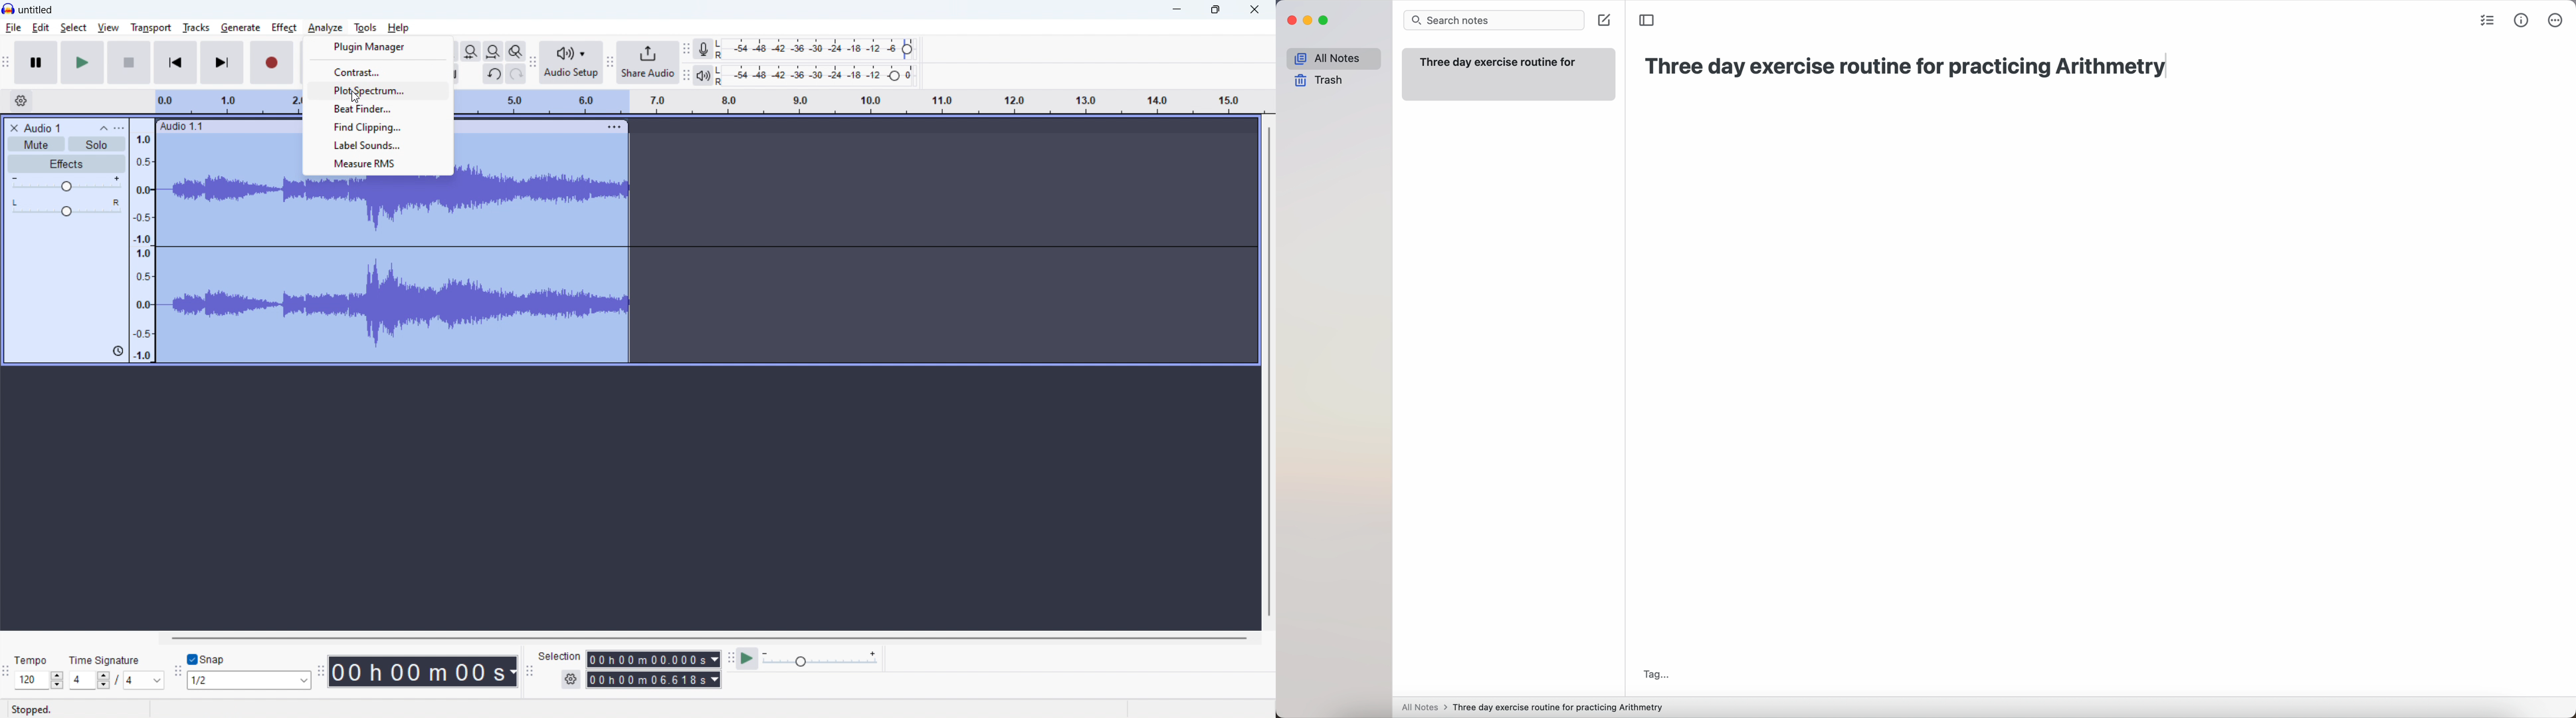  What do you see at coordinates (378, 165) in the screenshot?
I see `measure RMS` at bounding box center [378, 165].